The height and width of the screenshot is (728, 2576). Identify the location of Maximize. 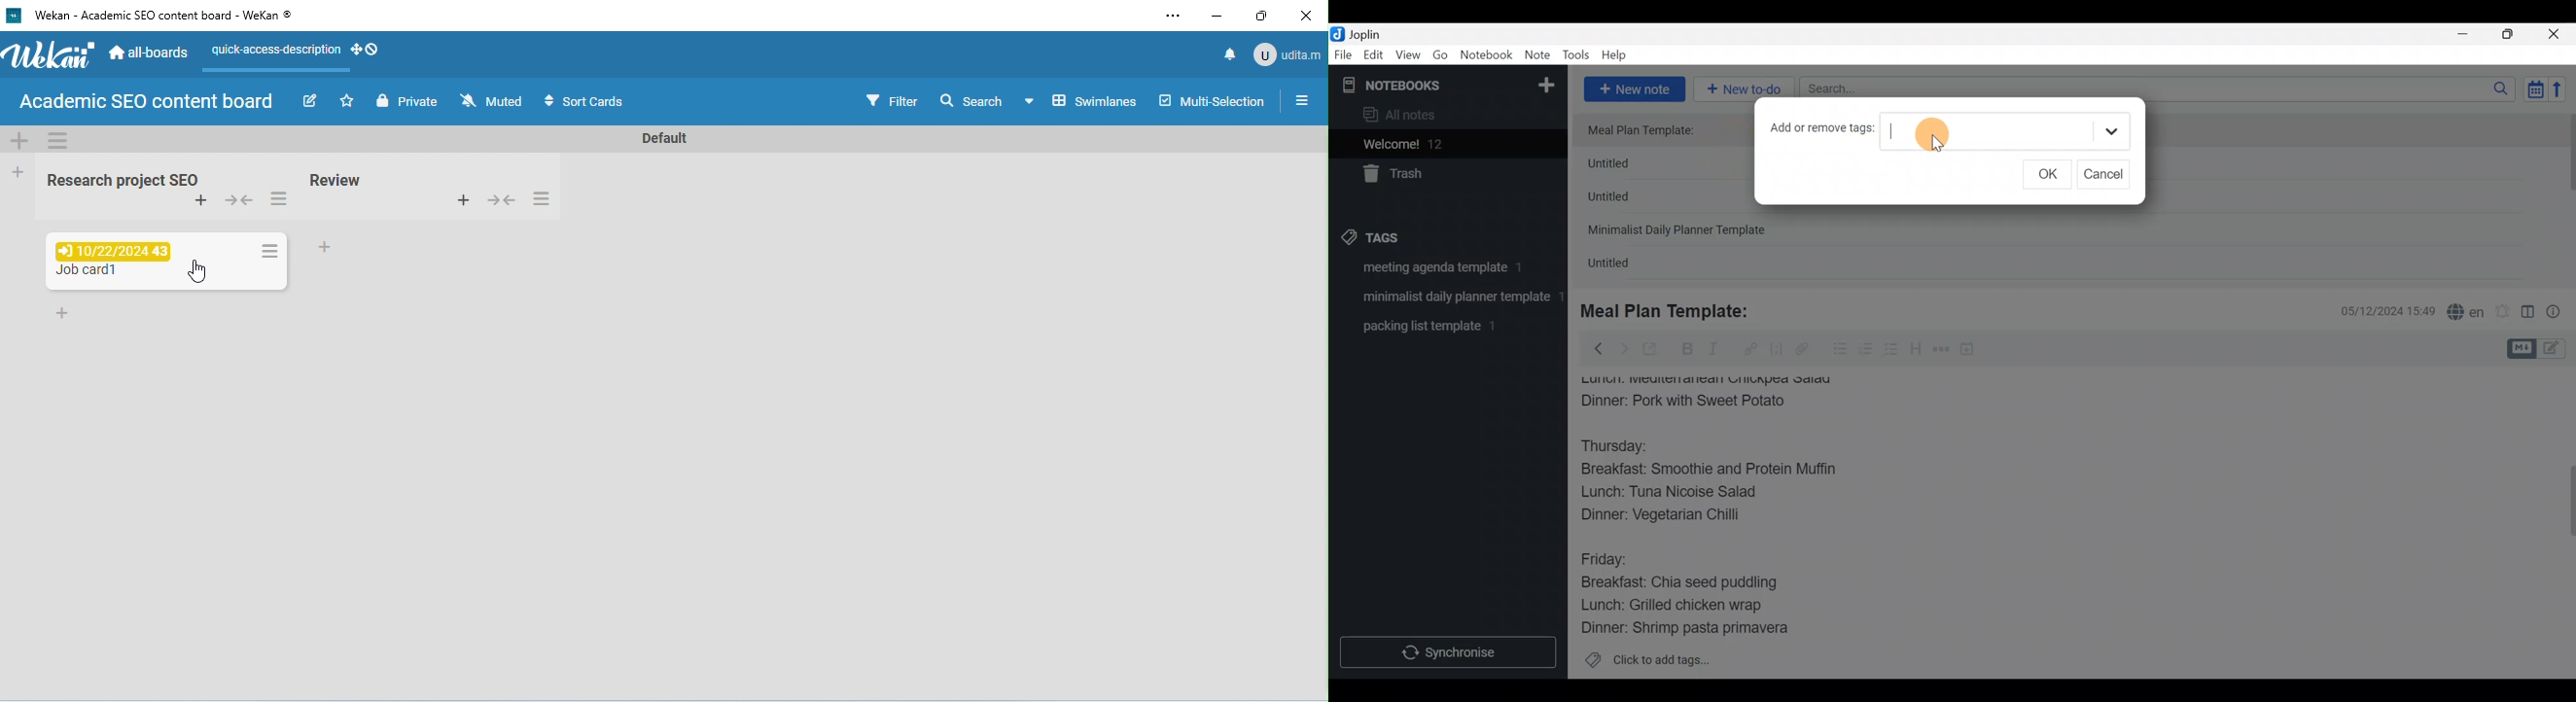
(2516, 34).